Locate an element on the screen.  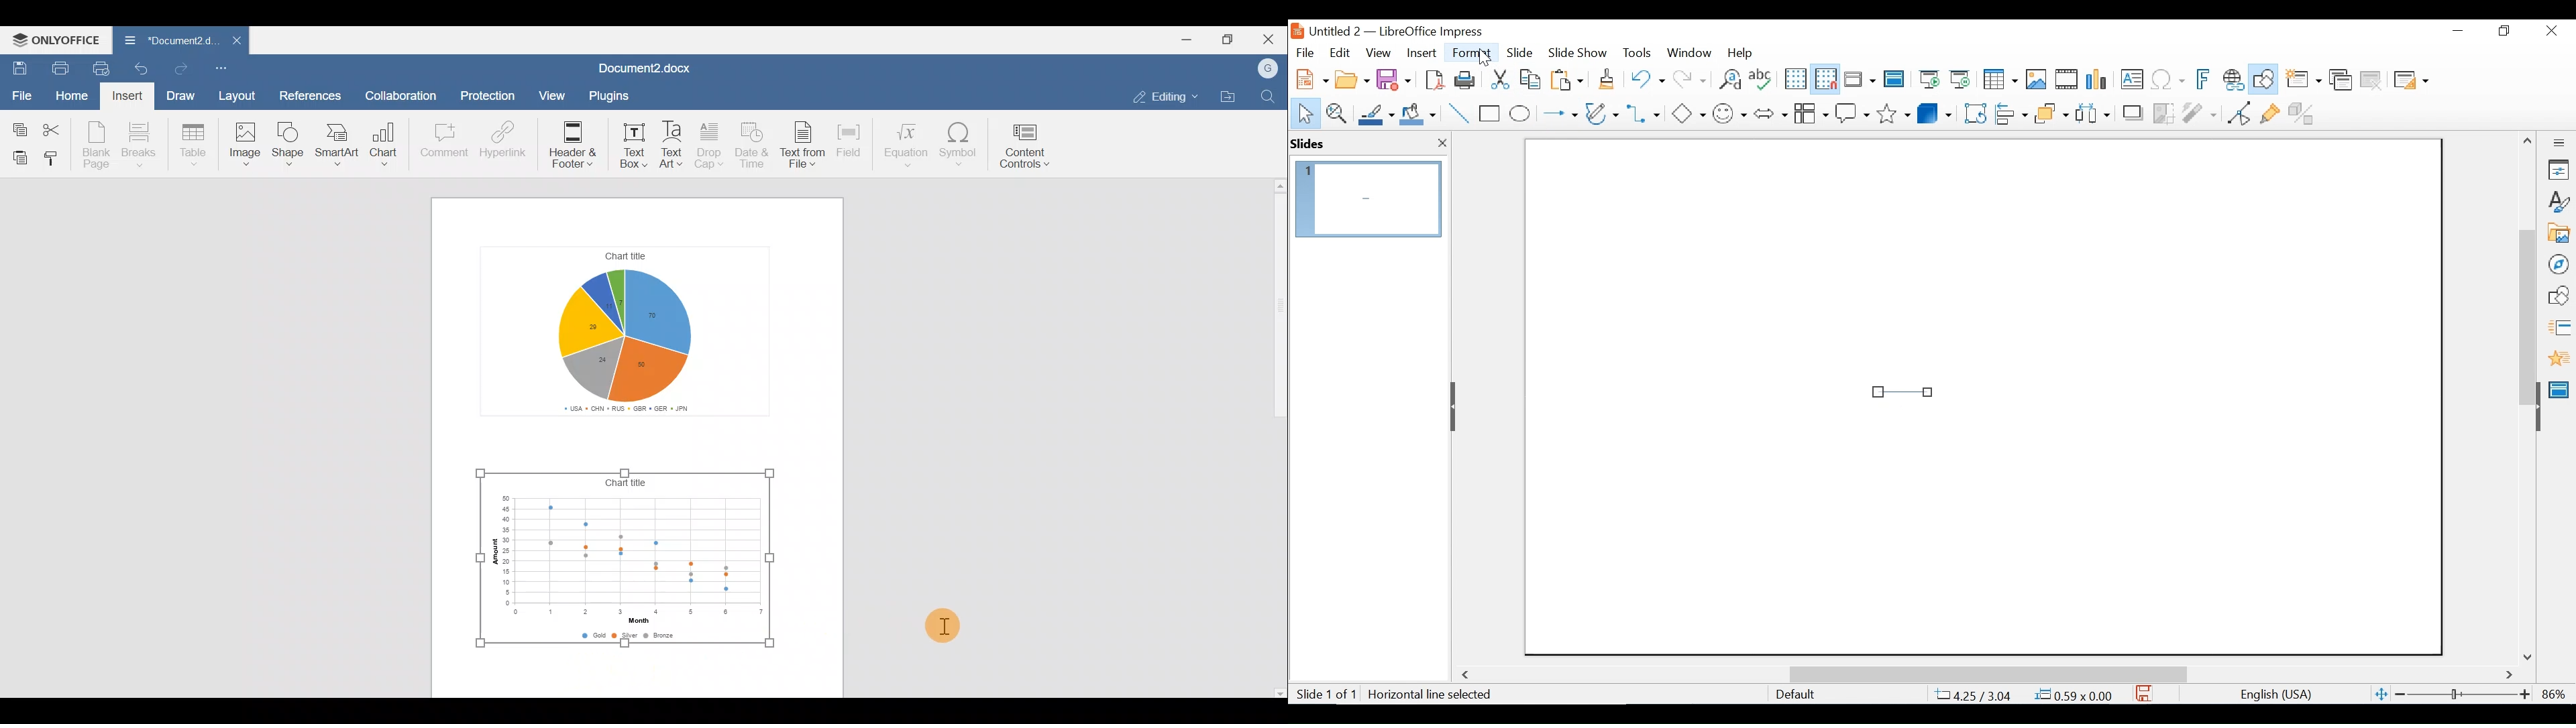
3D Objects is located at coordinates (1935, 112).